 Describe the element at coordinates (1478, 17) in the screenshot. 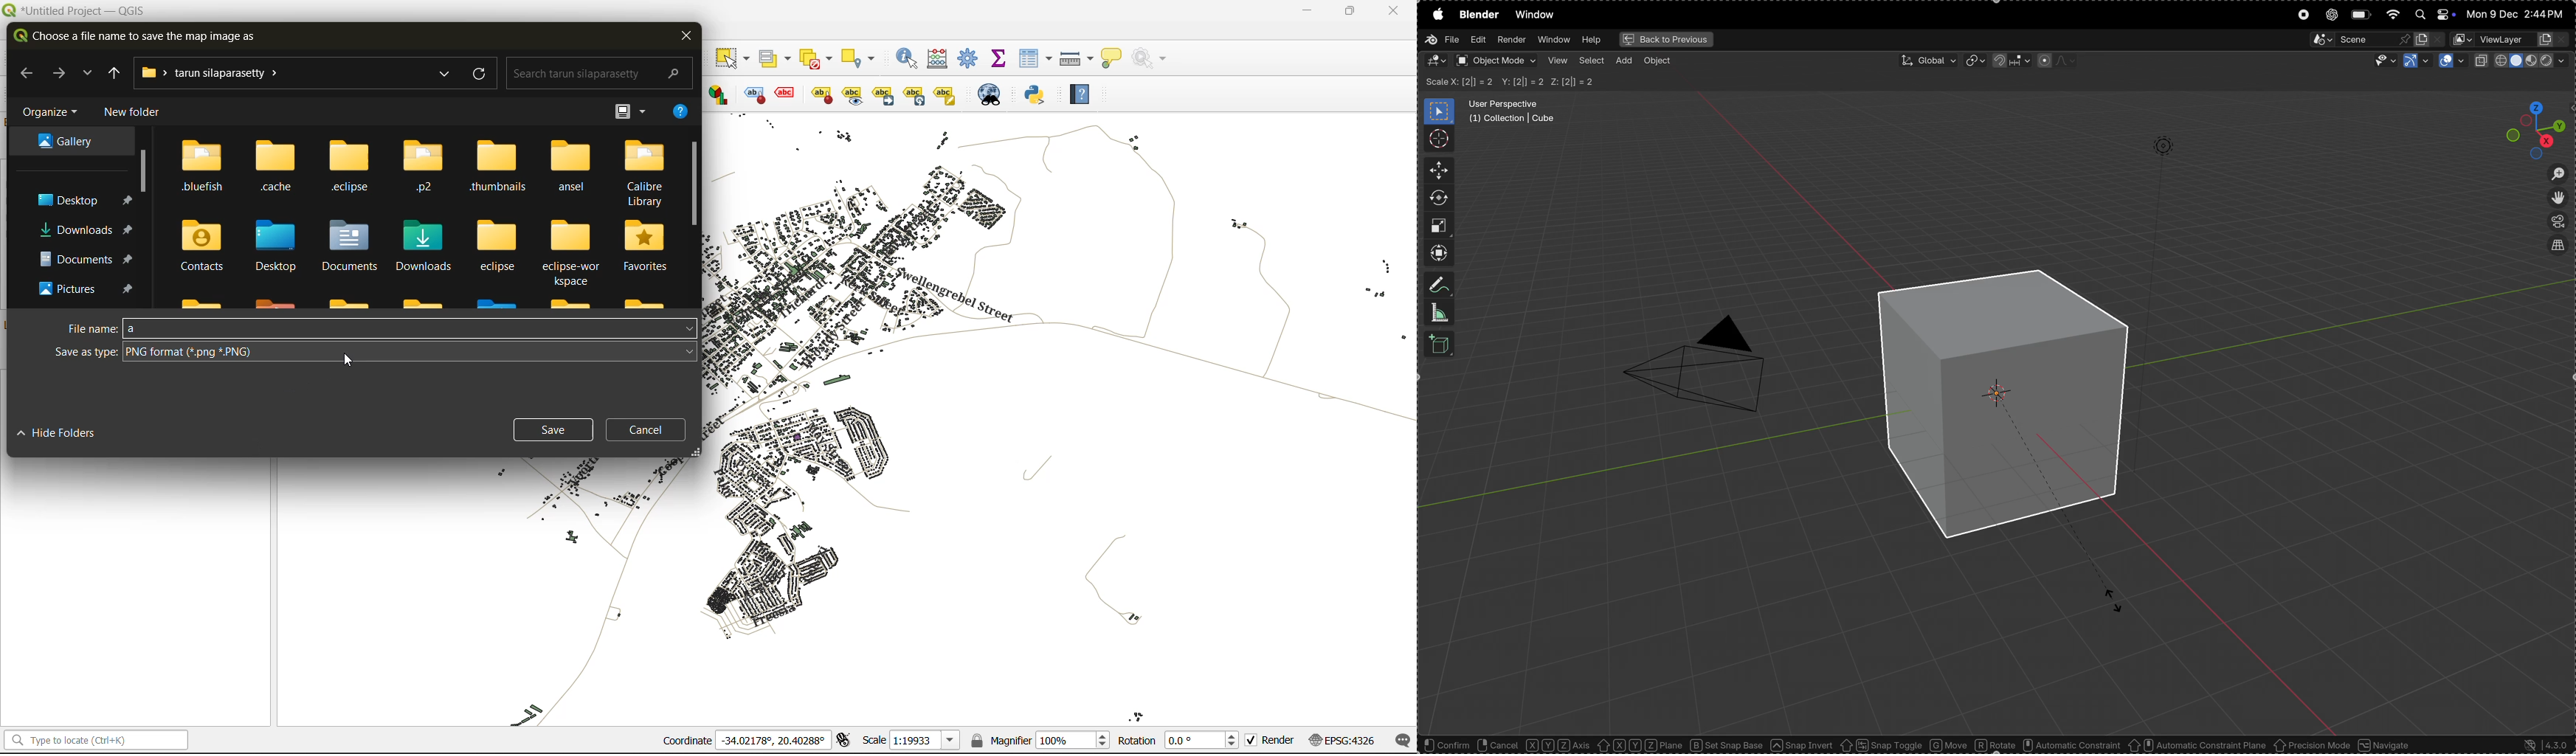

I see `blender` at that location.